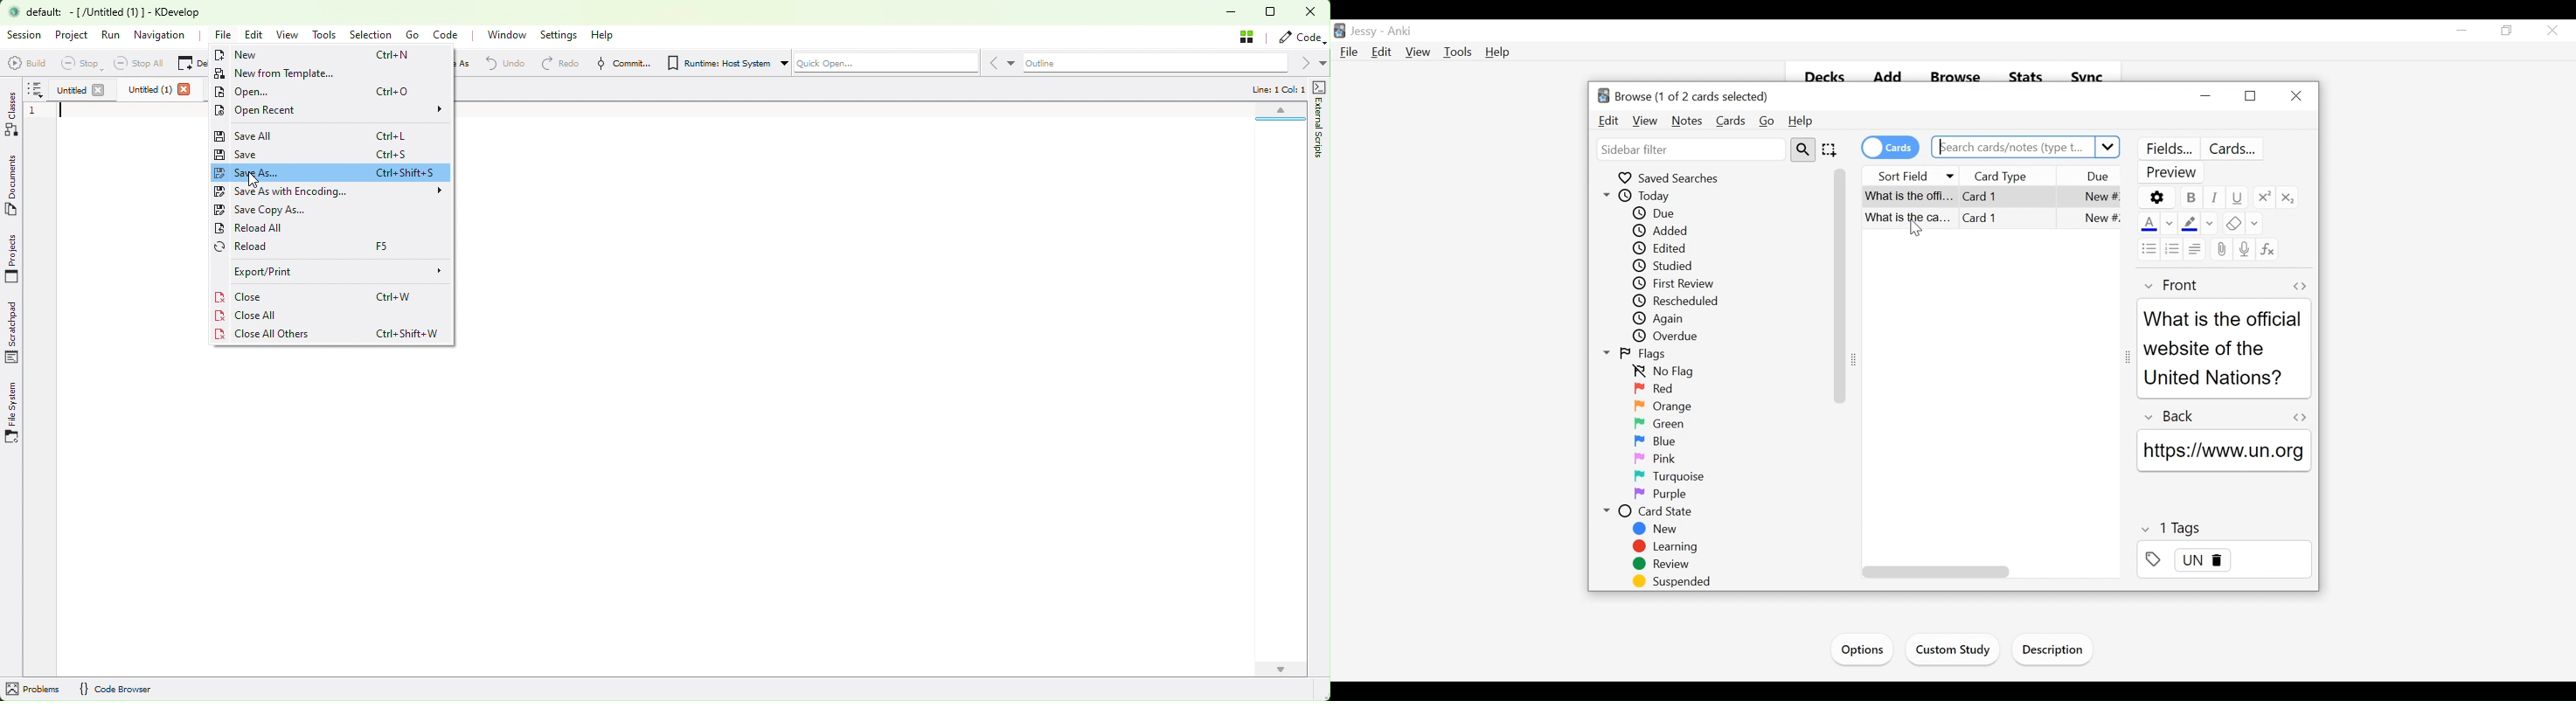 The width and height of the screenshot is (2576, 728). What do you see at coordinates (2205, 96) in the screenshot?
I see `minimize` at bounding box center [2205, 96].